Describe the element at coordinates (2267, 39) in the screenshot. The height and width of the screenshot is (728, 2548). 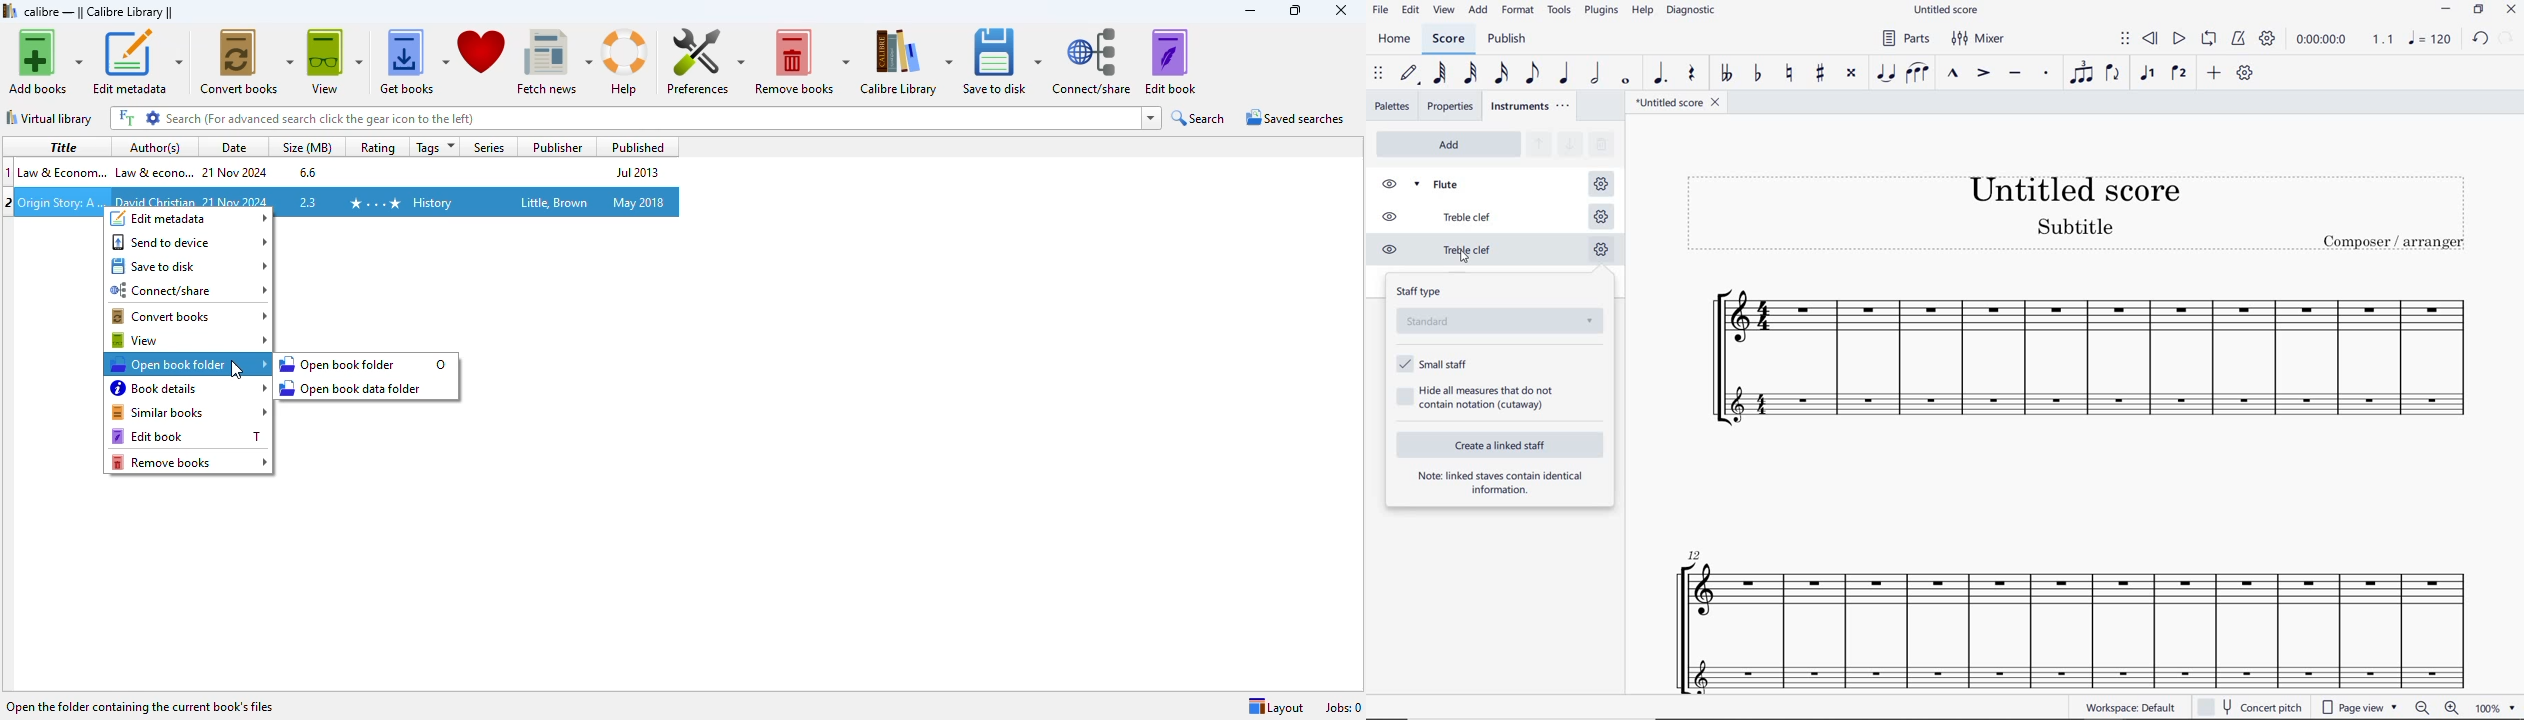
I see `PLAYBACK SETTINGS` at that location.